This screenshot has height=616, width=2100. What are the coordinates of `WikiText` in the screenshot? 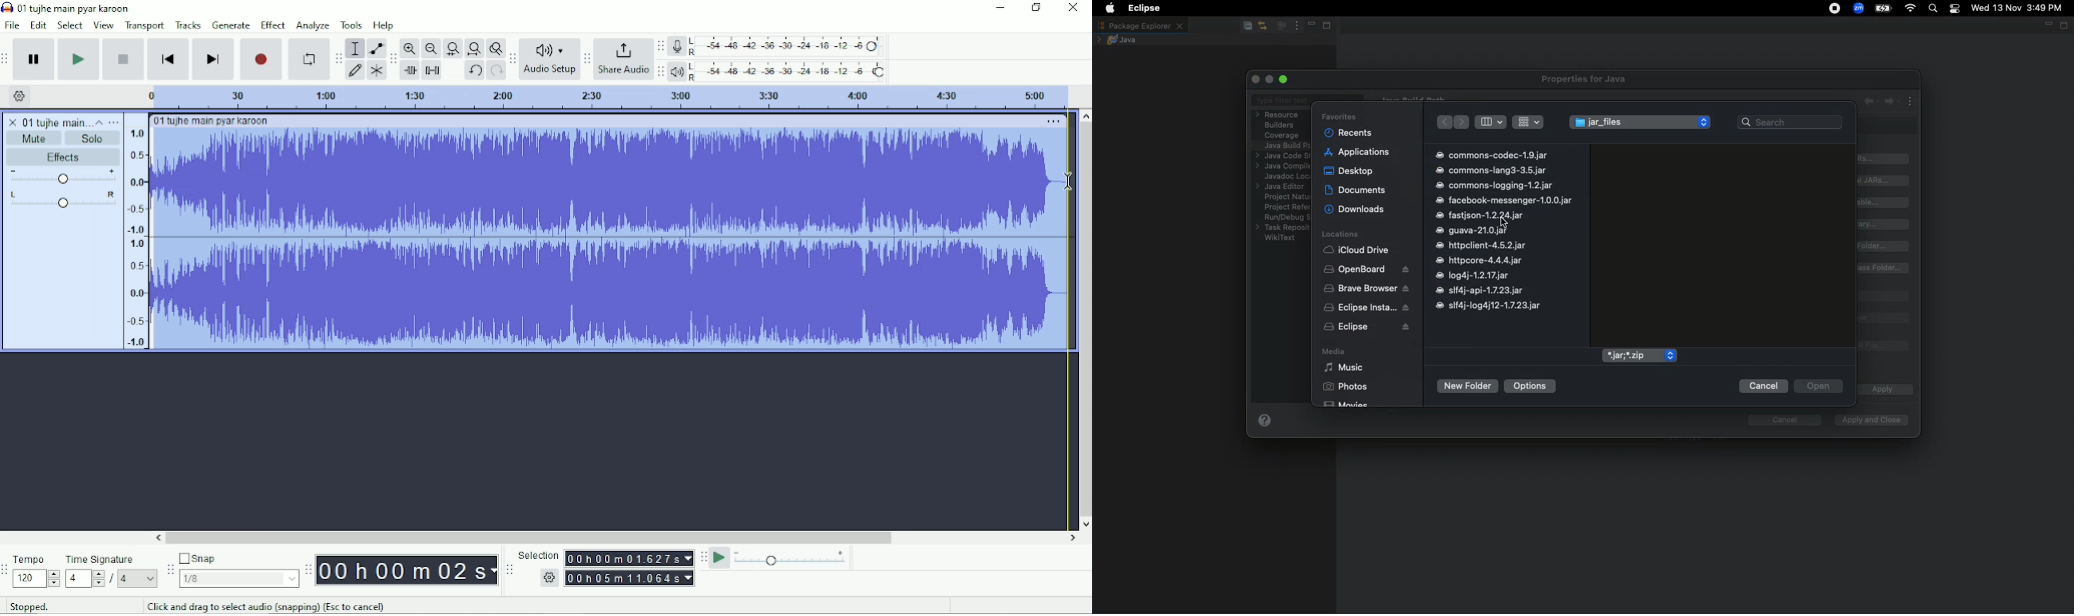 It's located at (1280, 237).